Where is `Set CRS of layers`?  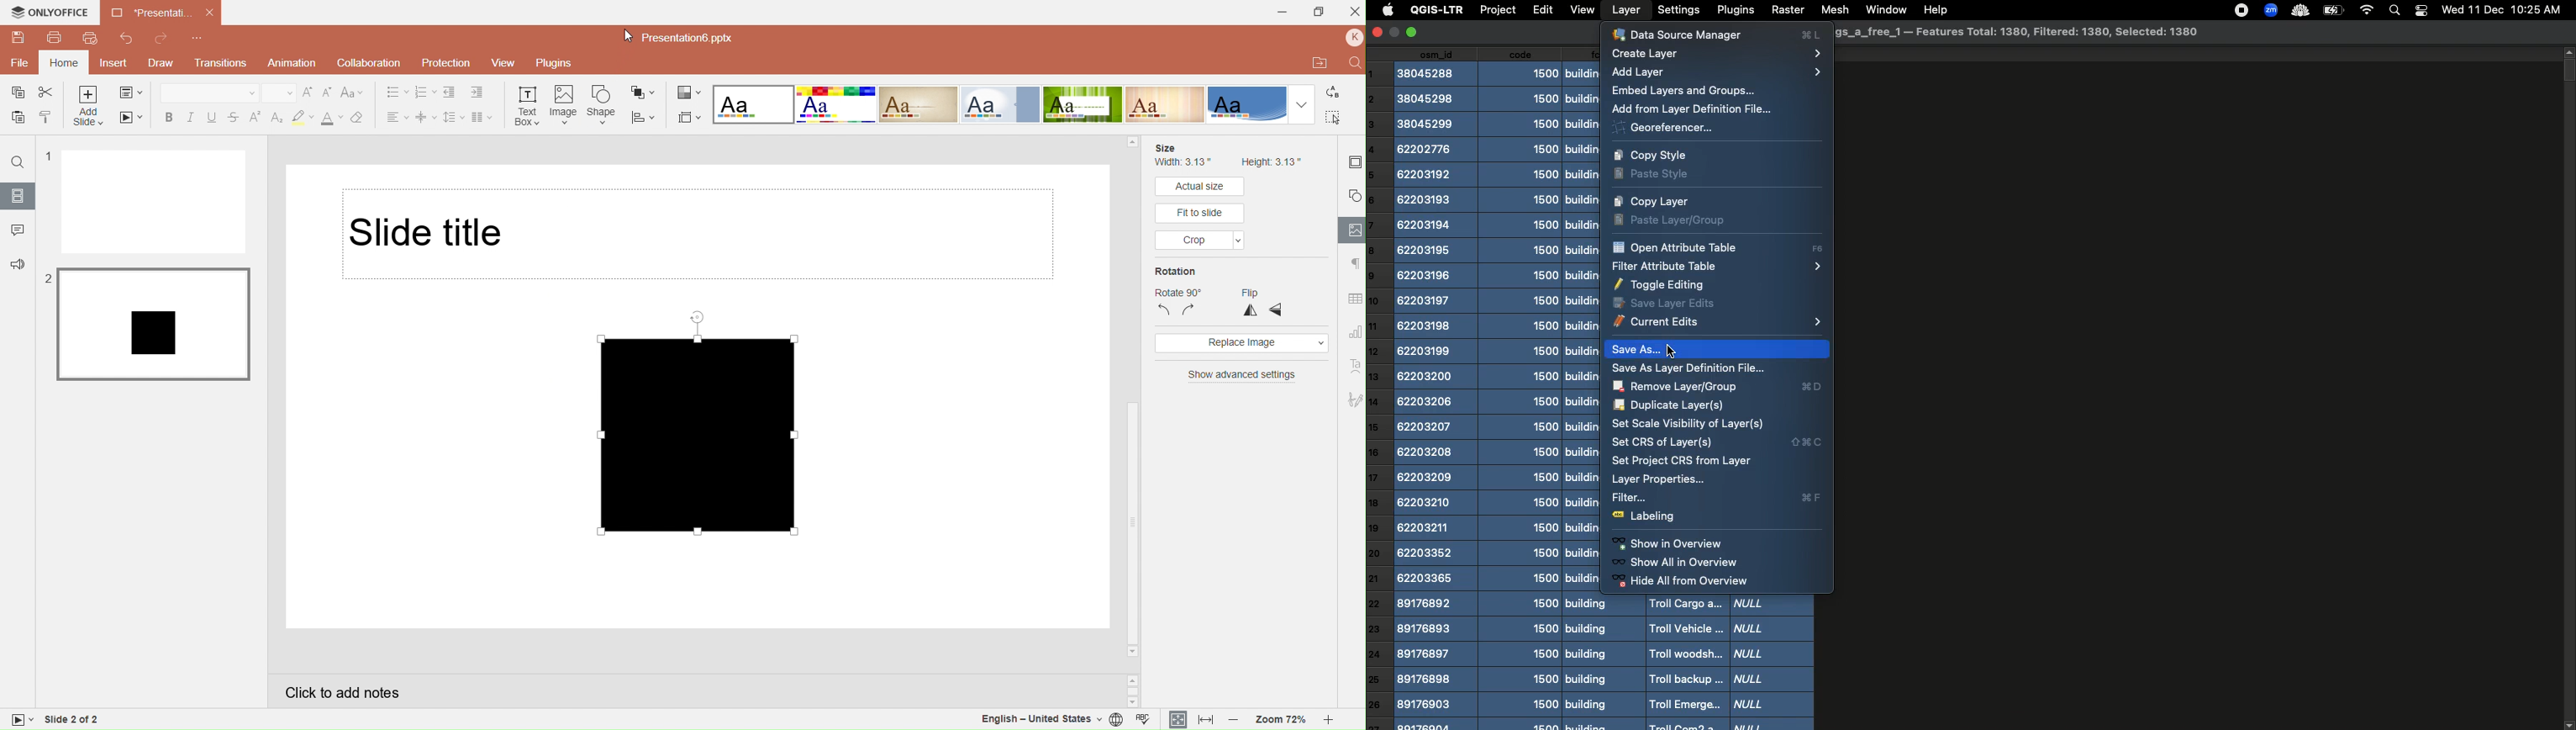
Set CRS of layers is located at coordinates (1716, 442).